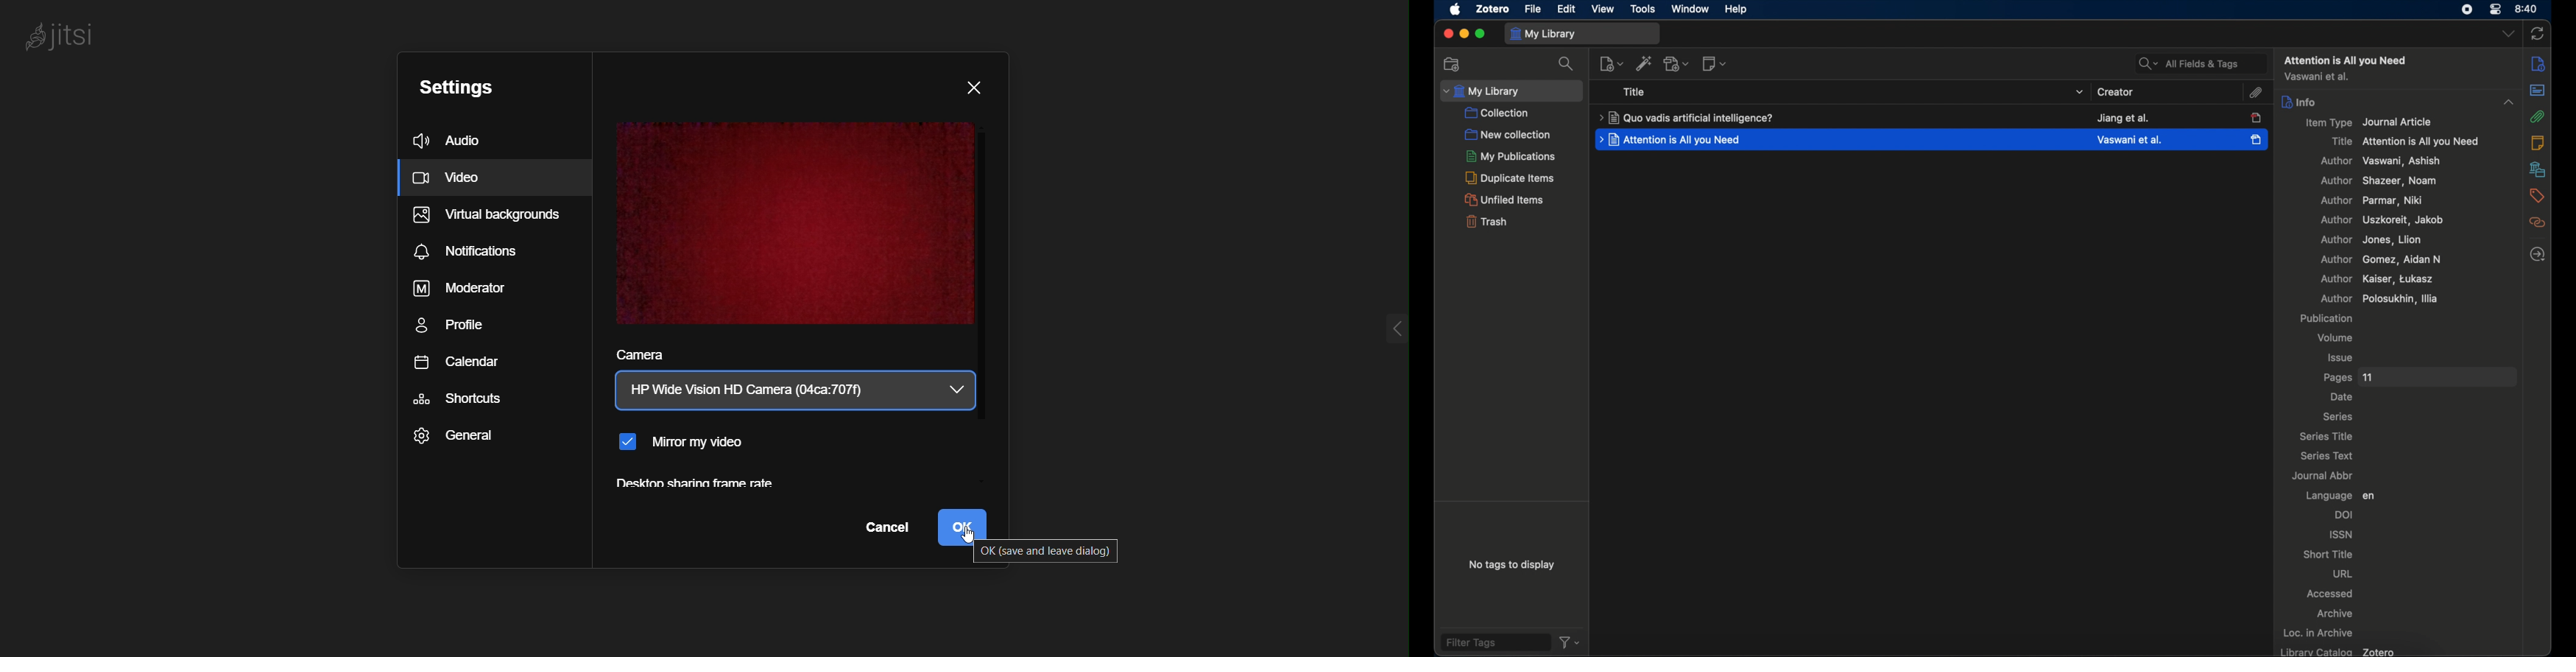  I want to click on item unselected, so click(2259, 118).